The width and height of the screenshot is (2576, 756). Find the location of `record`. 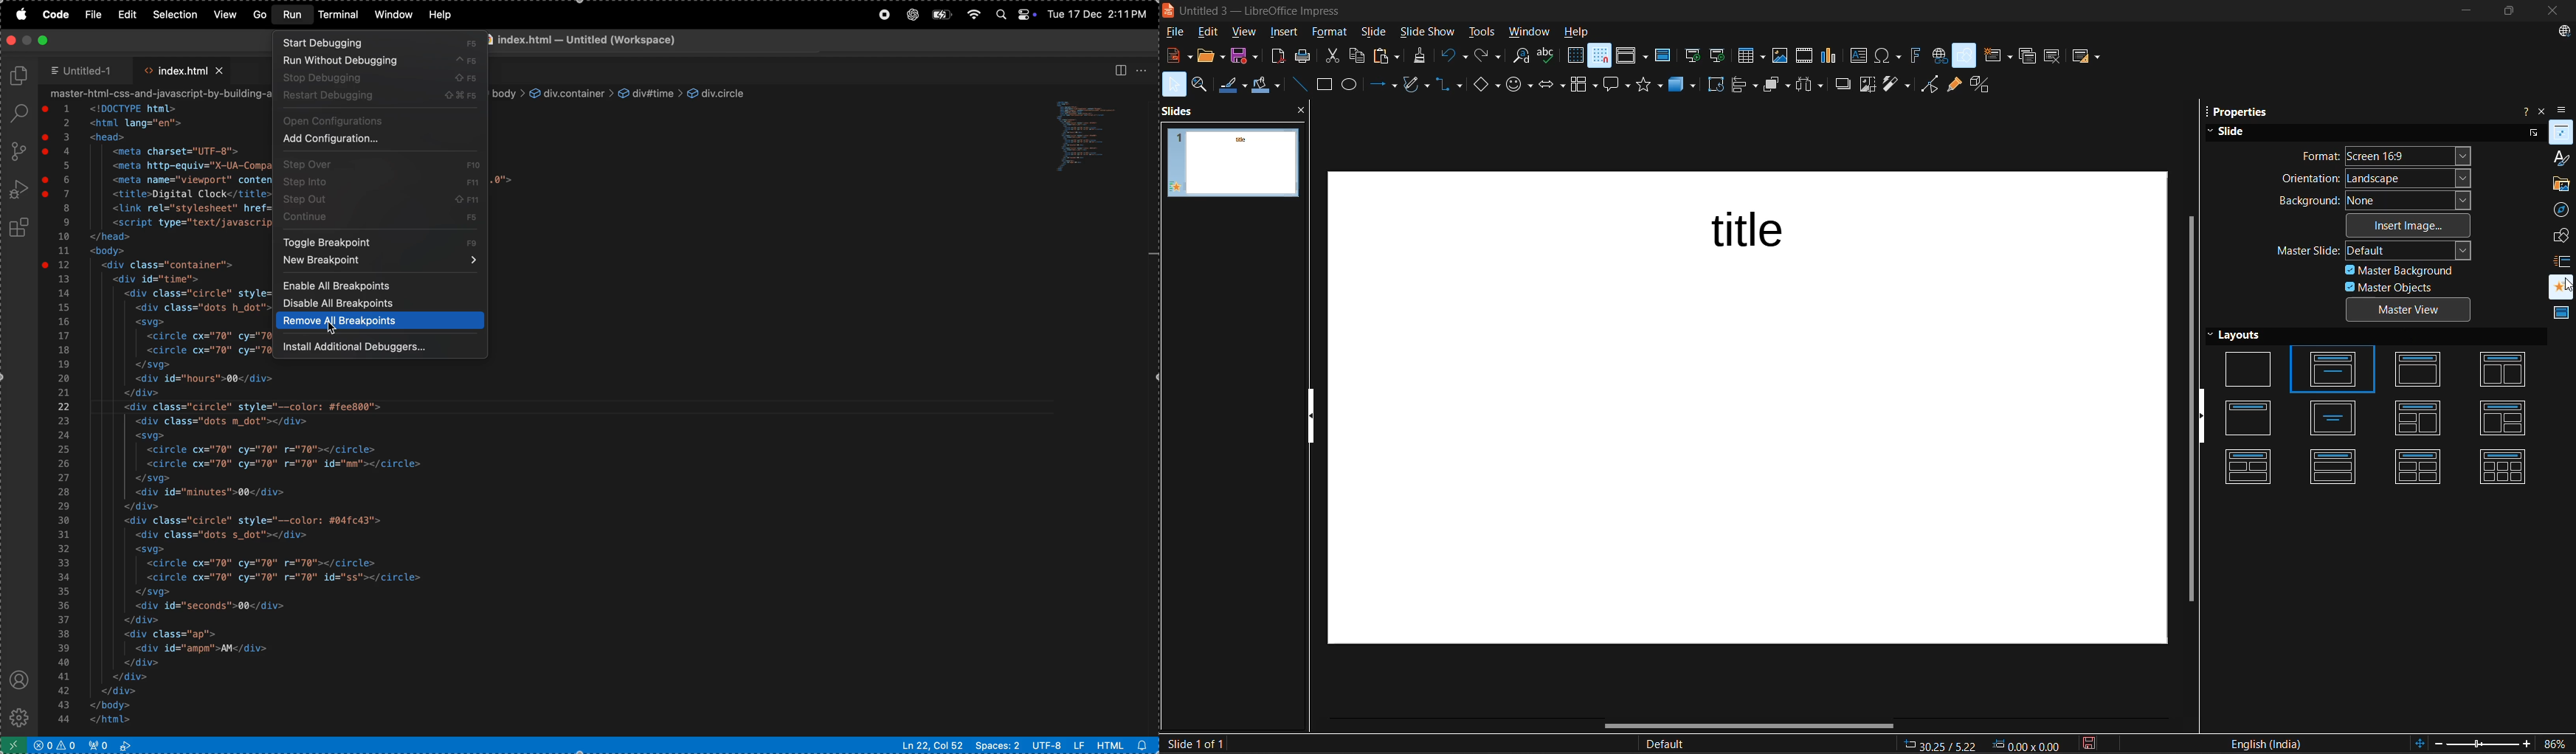

record is located at coordinates (883, 15).